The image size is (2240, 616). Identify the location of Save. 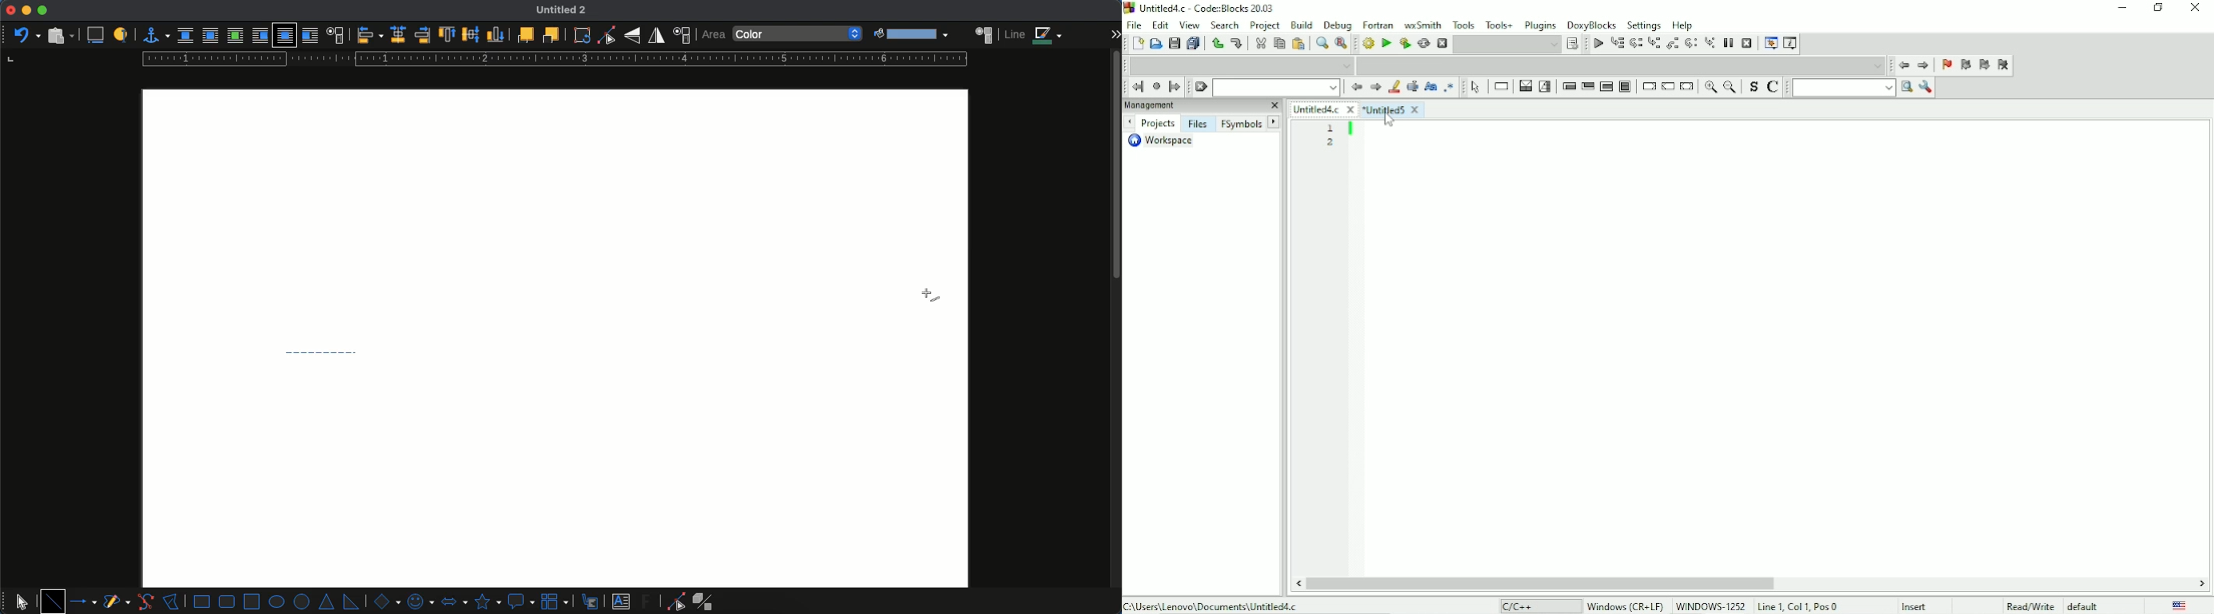
(1174, 43).